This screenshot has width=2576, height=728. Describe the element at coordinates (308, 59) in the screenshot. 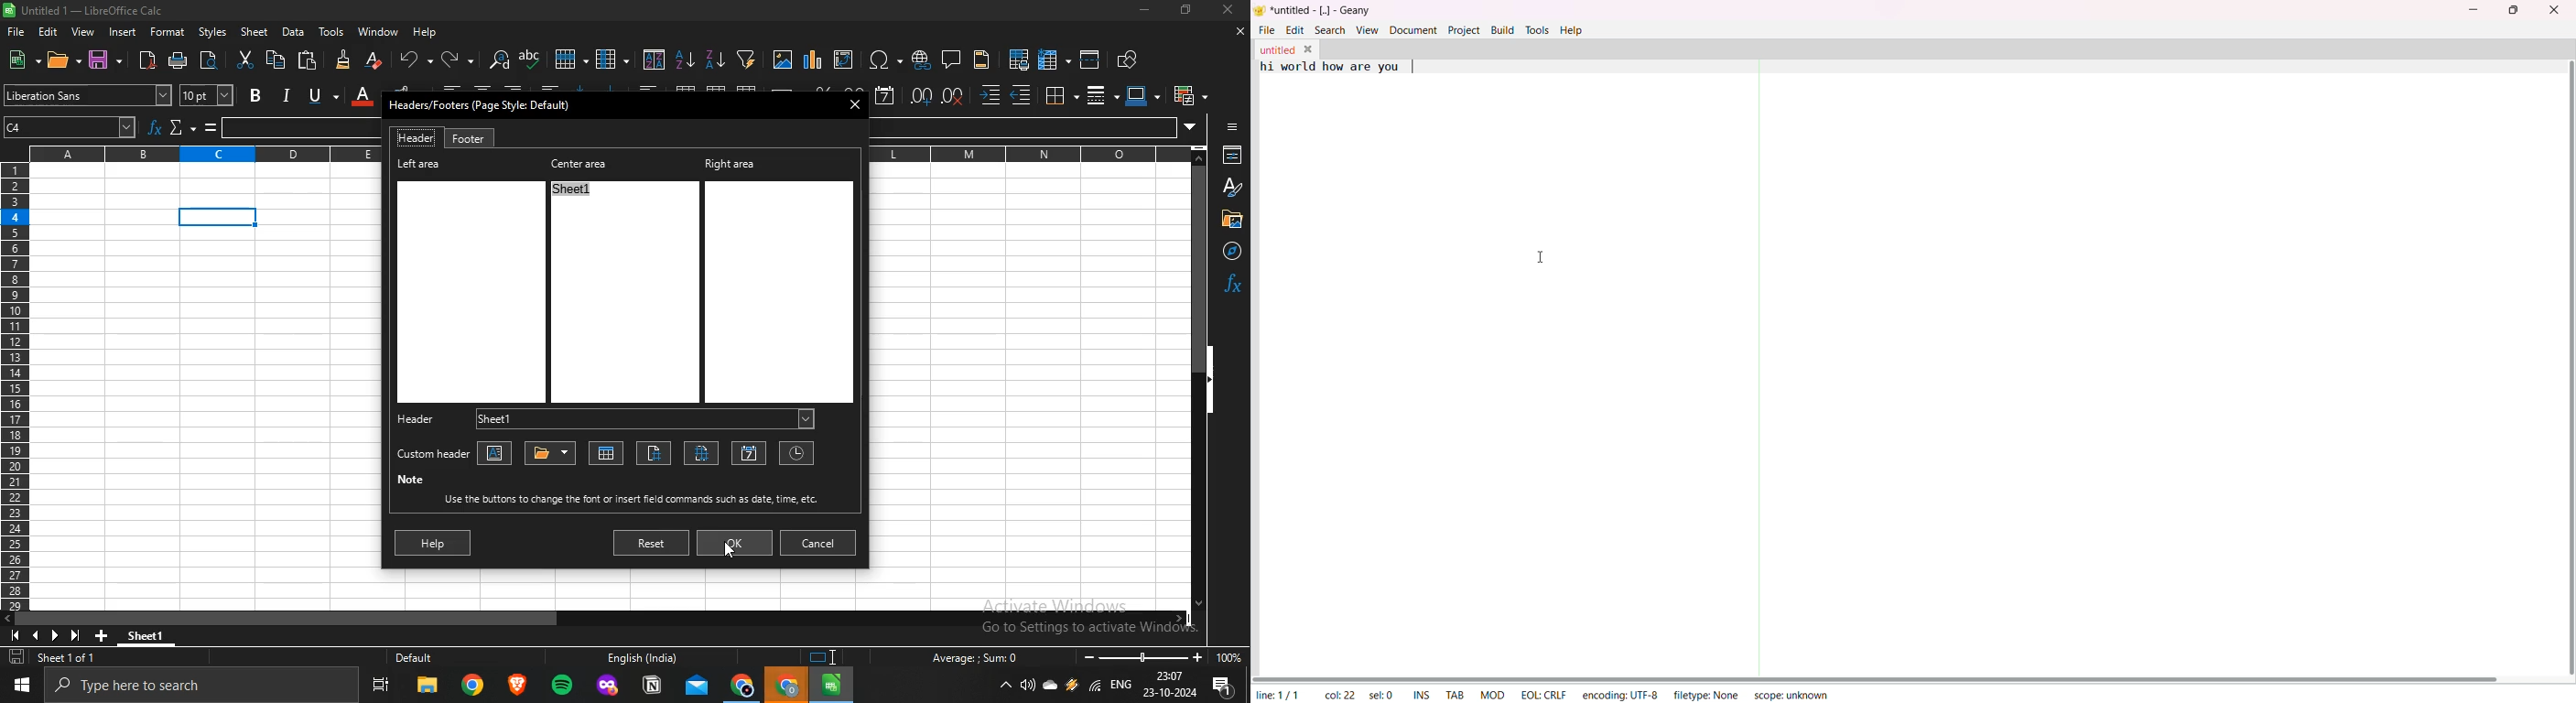

I see `paste` at that location.